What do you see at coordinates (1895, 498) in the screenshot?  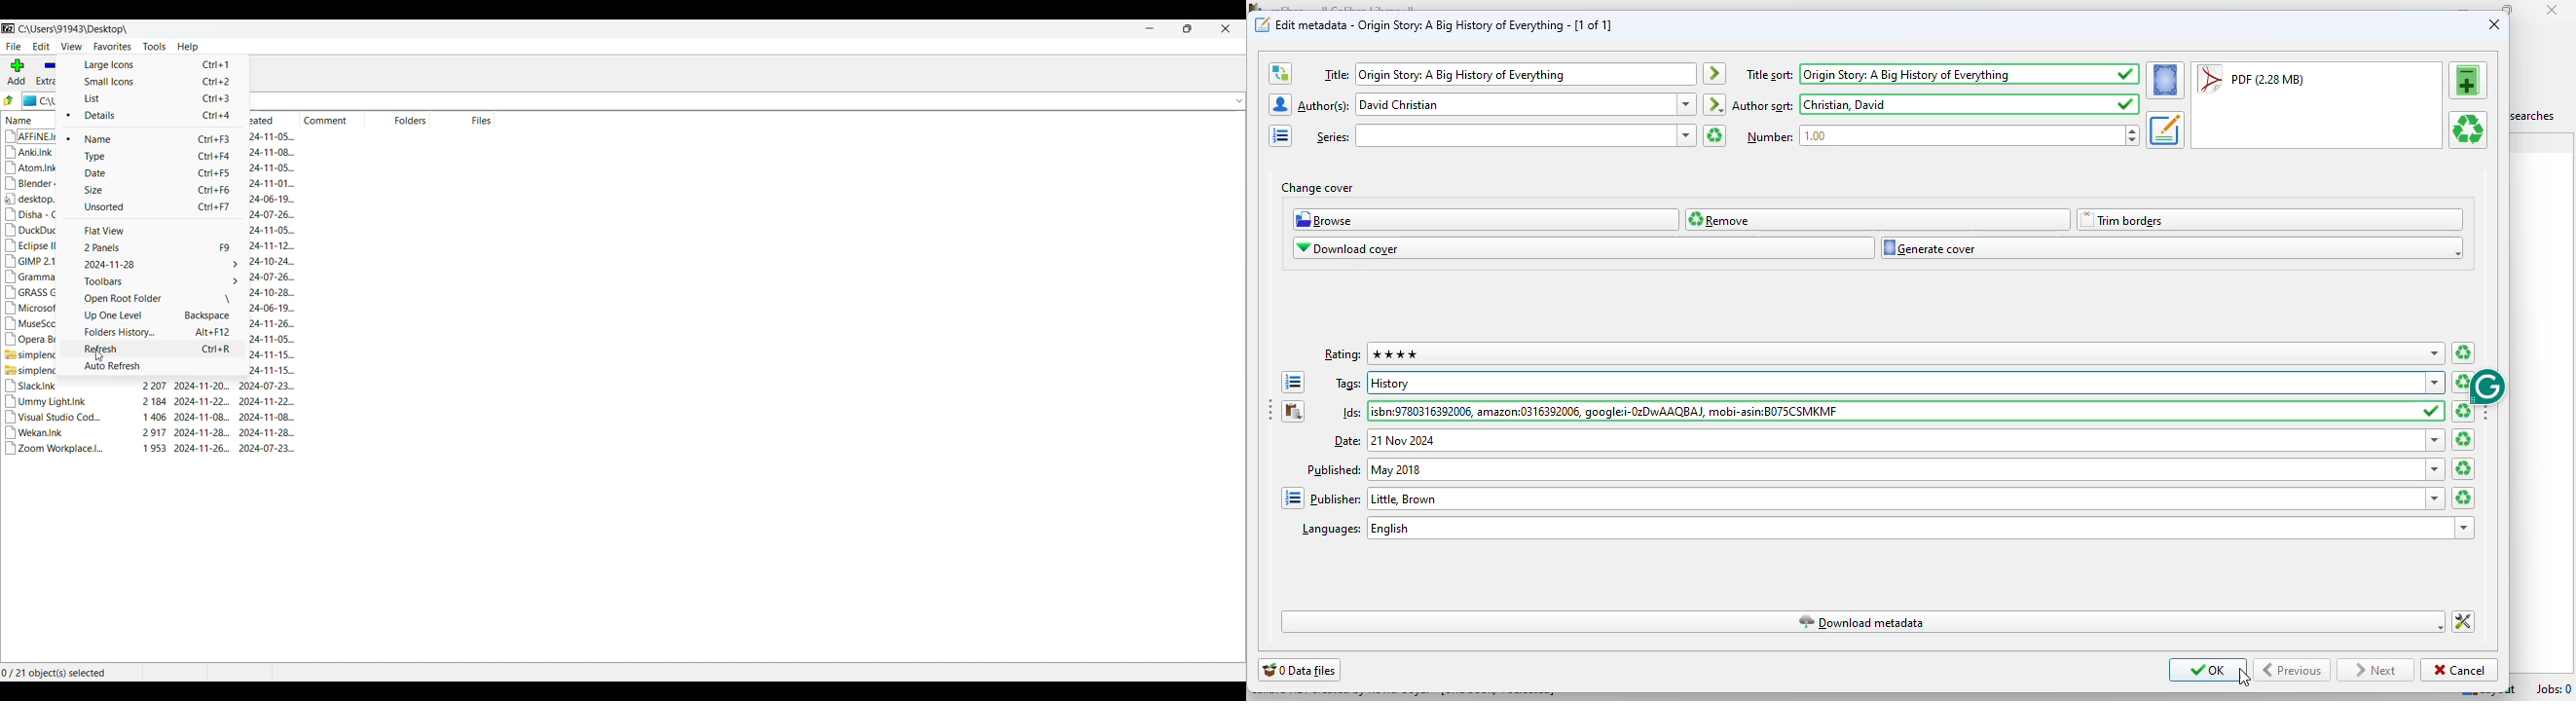 I see `Publisher: Little, Brown` at bounding box center [1895, 498].